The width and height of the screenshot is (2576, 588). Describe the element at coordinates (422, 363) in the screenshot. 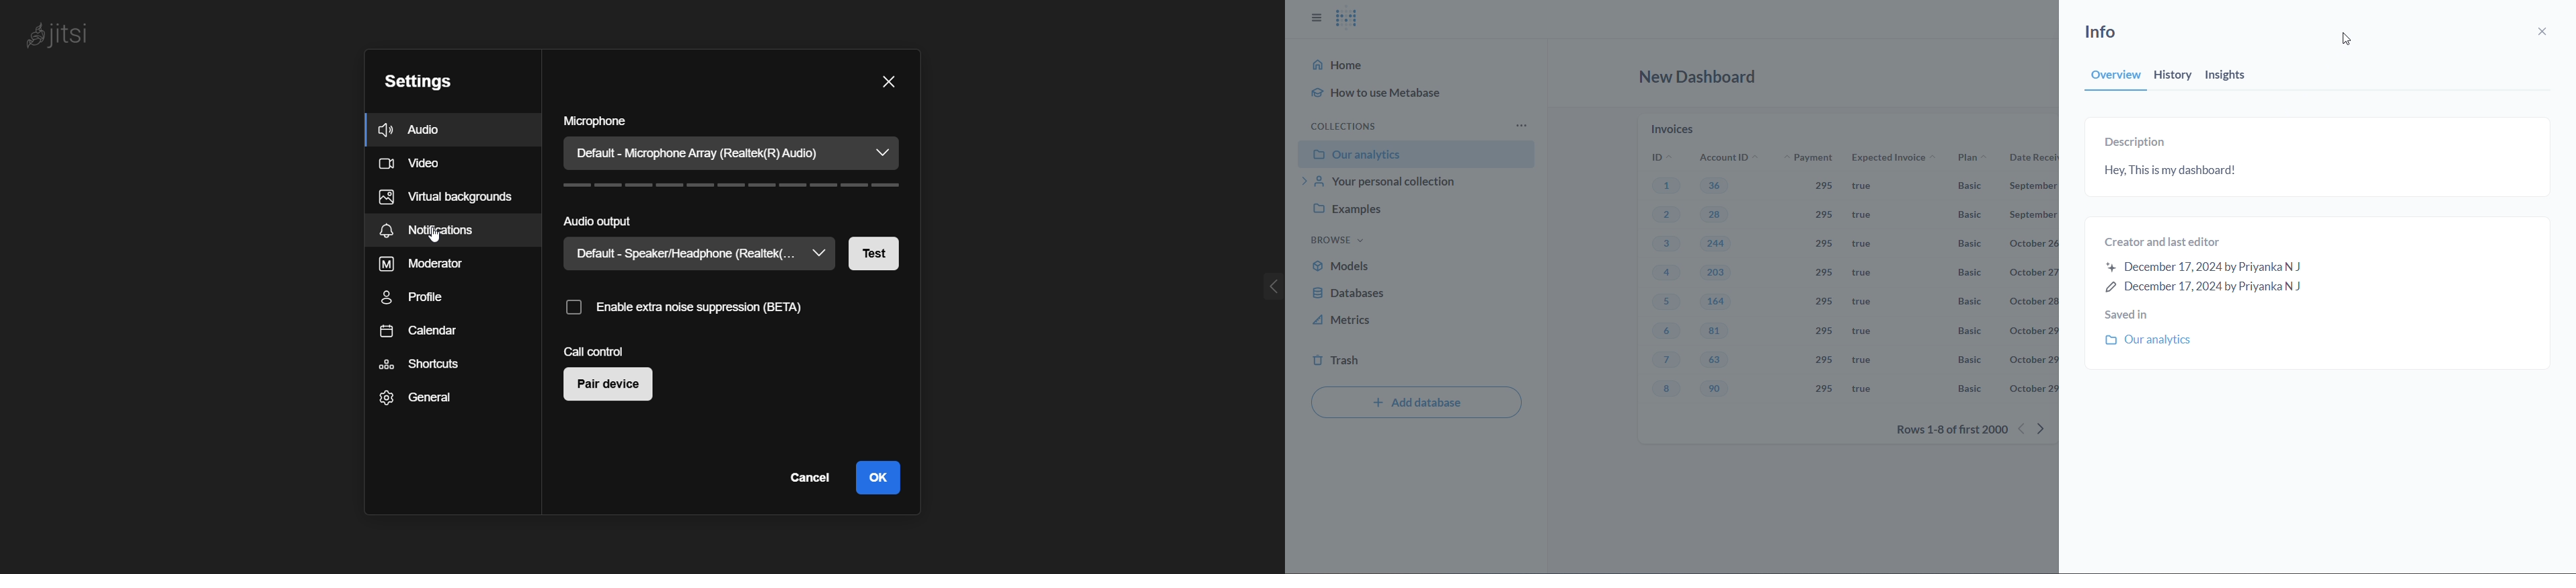

I see `Shortcuts` at that location.